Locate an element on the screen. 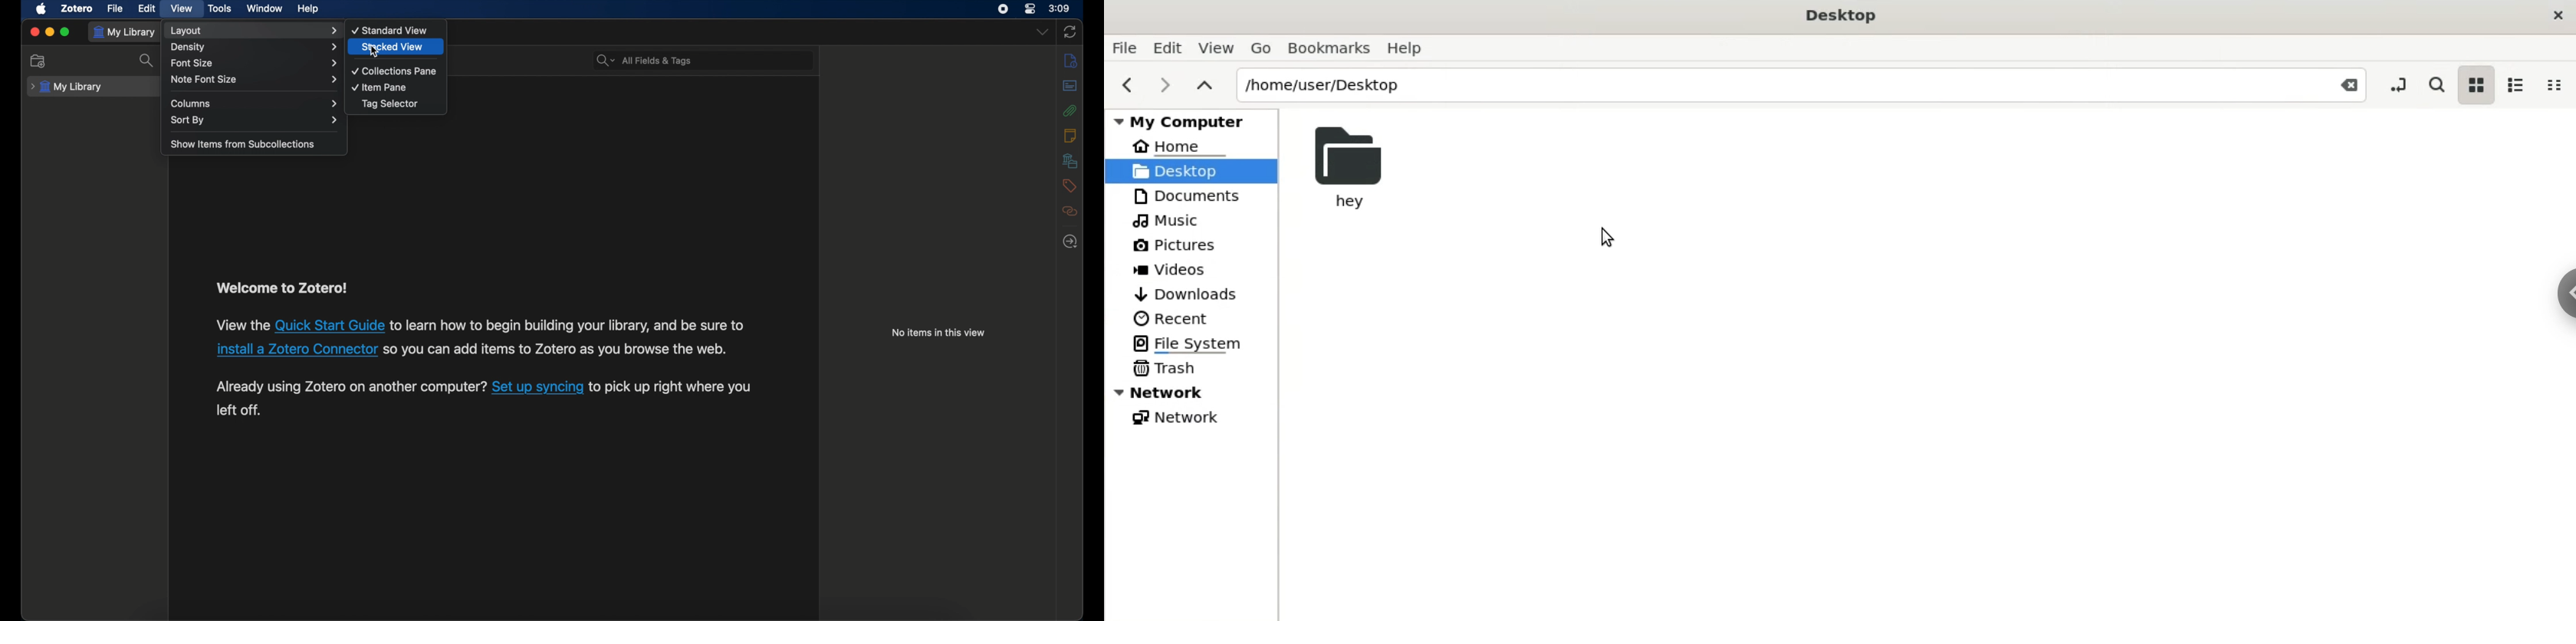 Image resolution: width=2576 pixels, height=644 pixels. abstract is located at coordinates (1070, 86).